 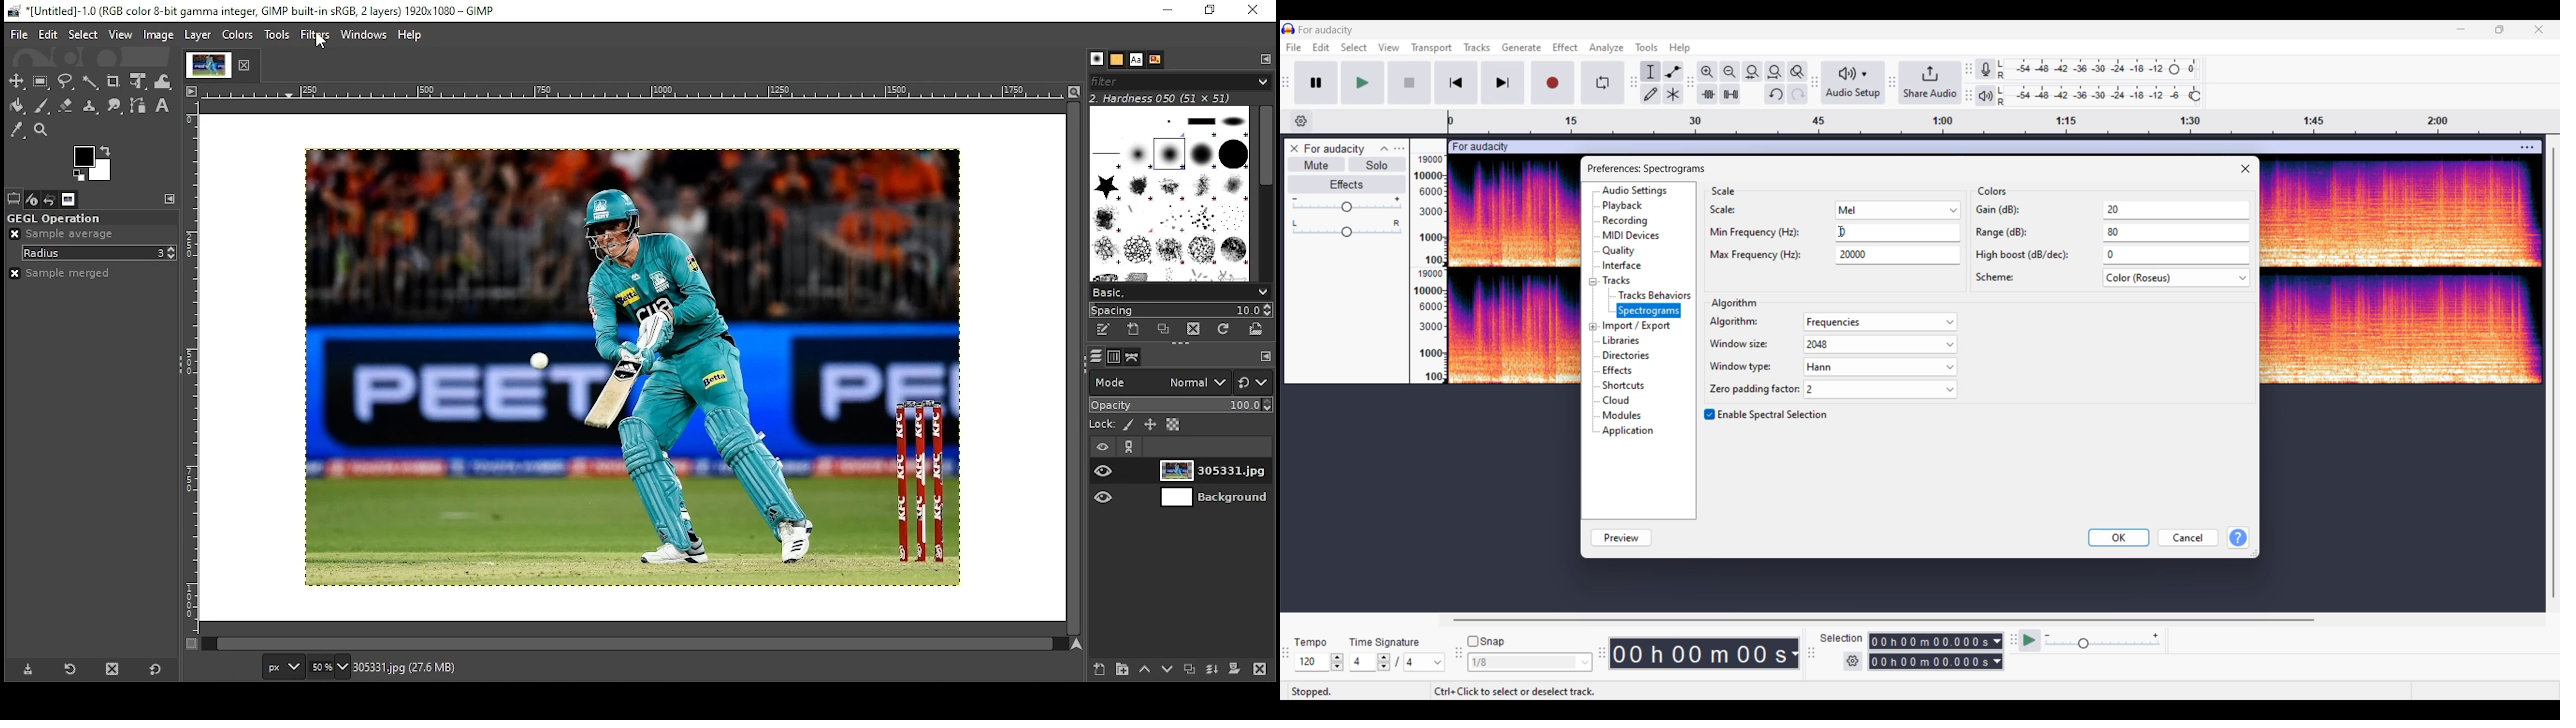 I want to click on mouse pointer, so click(x=315, y=45).